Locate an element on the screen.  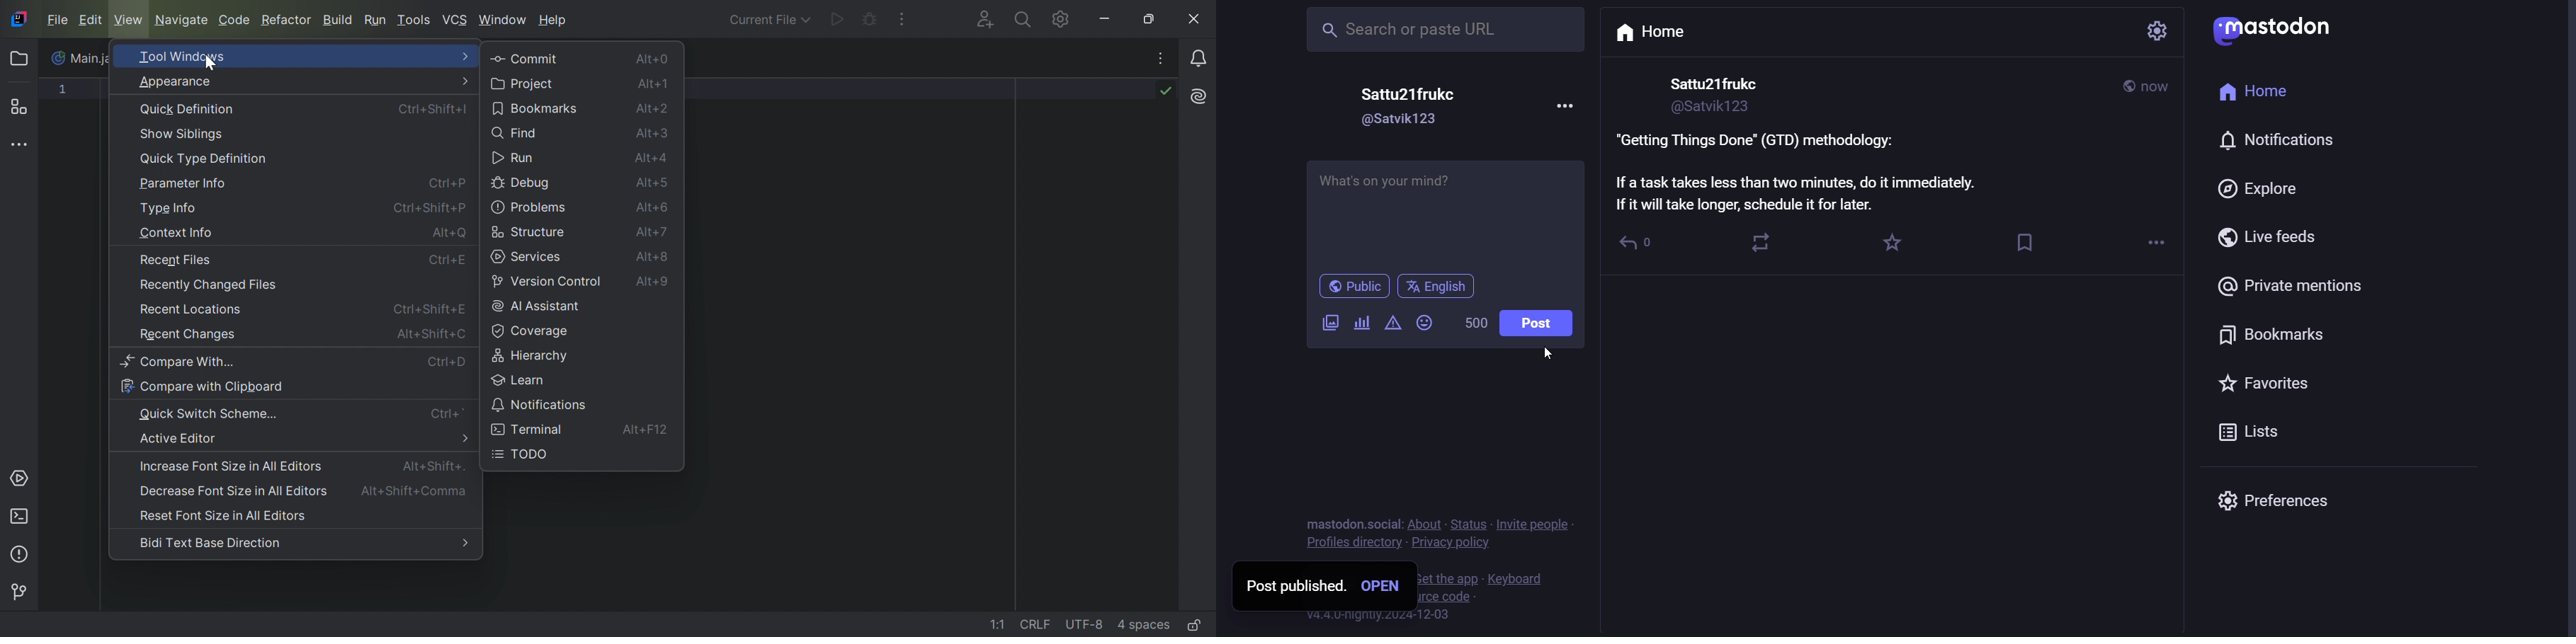
Show siblings is located at coordinates (183, 134).